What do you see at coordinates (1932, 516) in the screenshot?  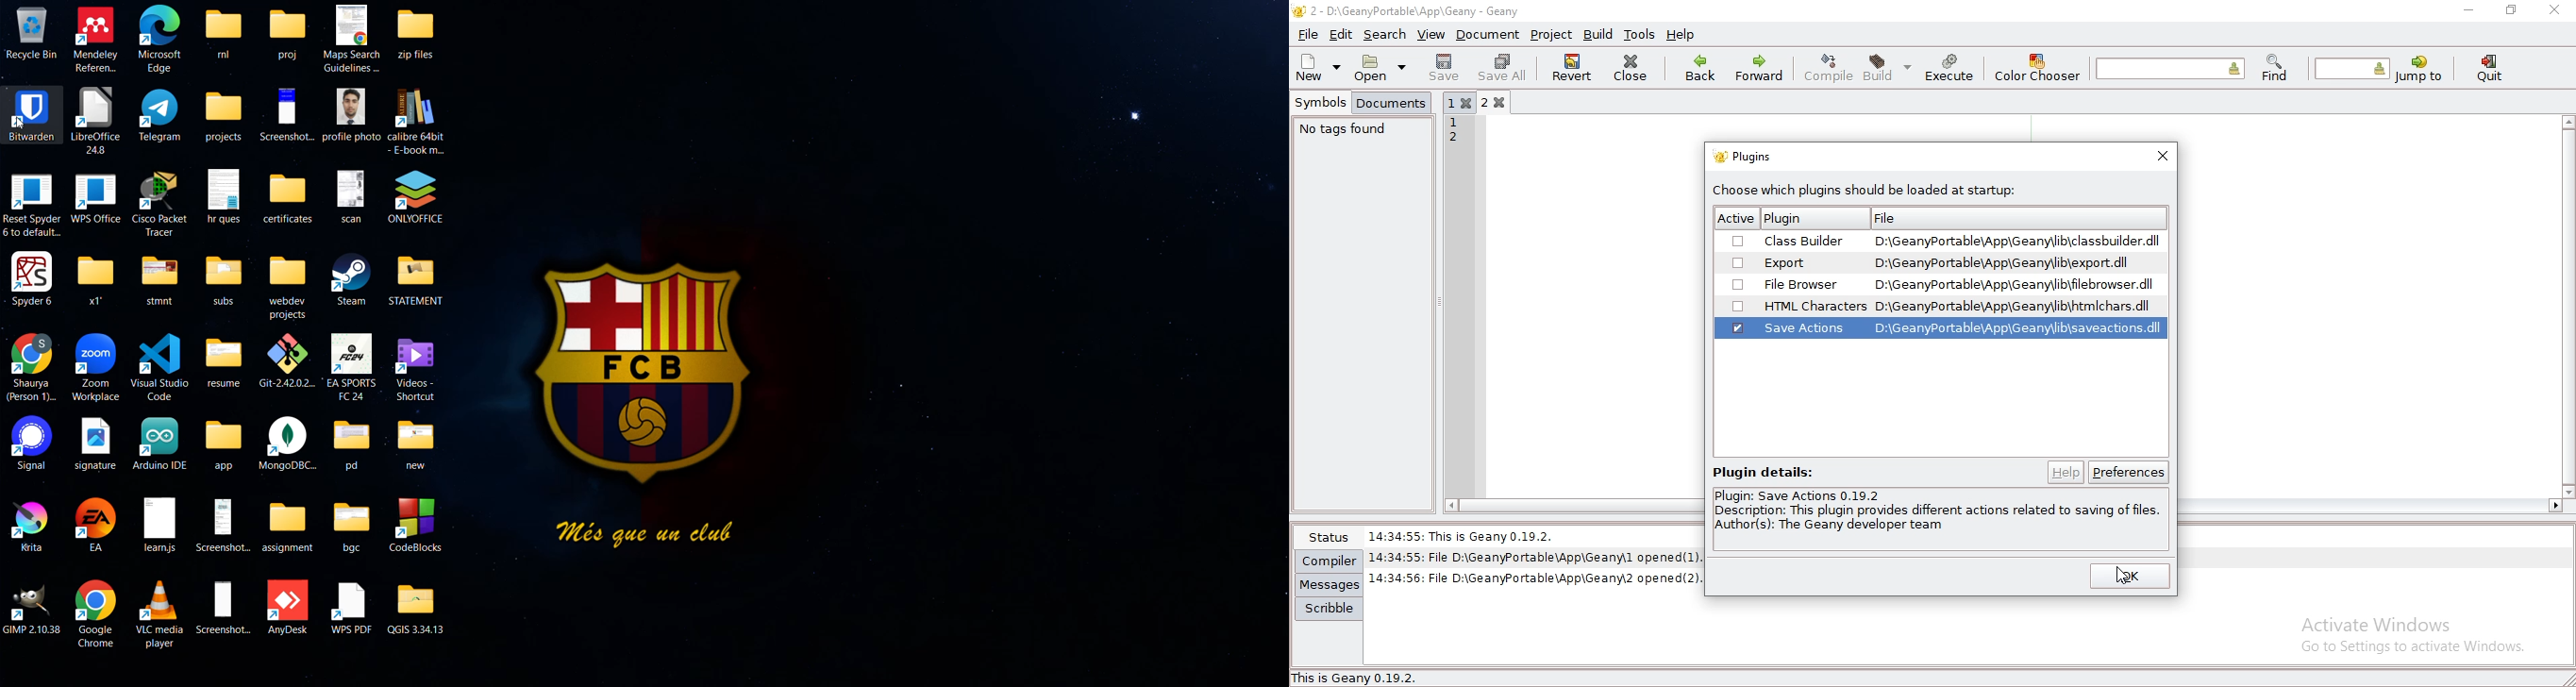 I see `text` at bounding box center [1932, 516].